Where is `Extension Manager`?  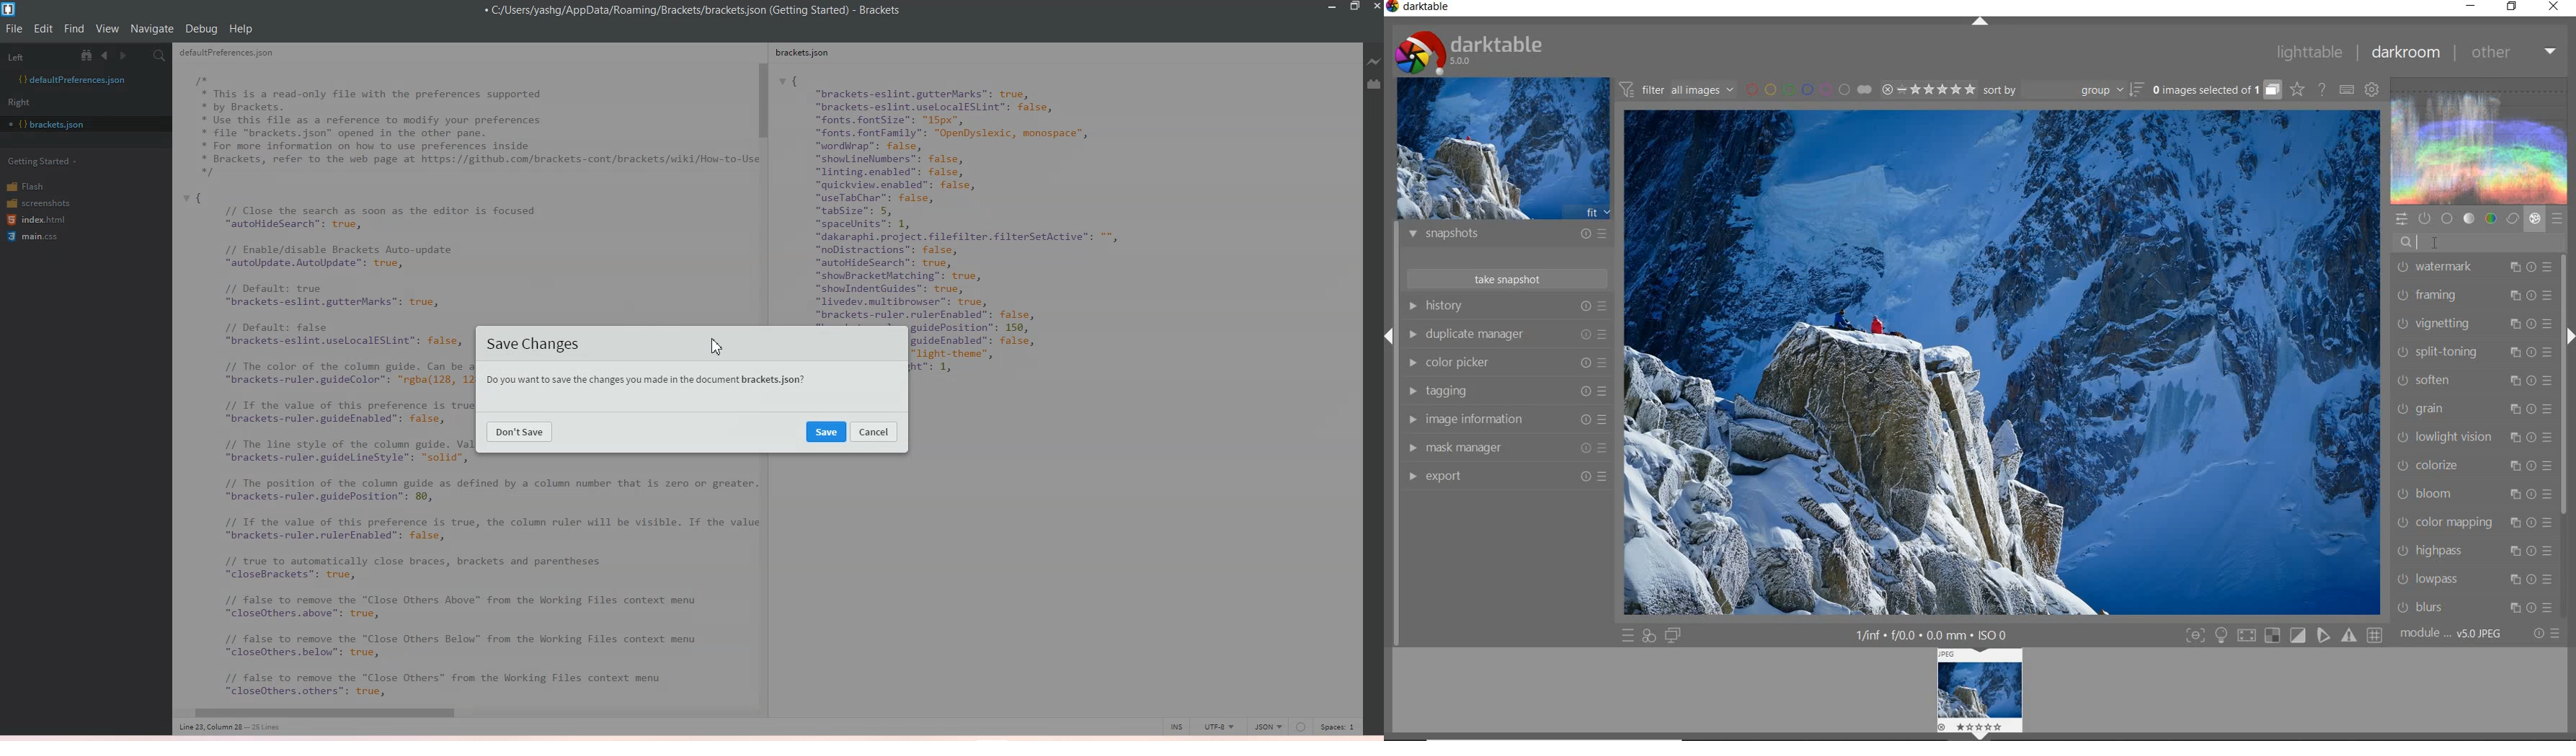
Extension Manager is located at coordinates (1374, 84).